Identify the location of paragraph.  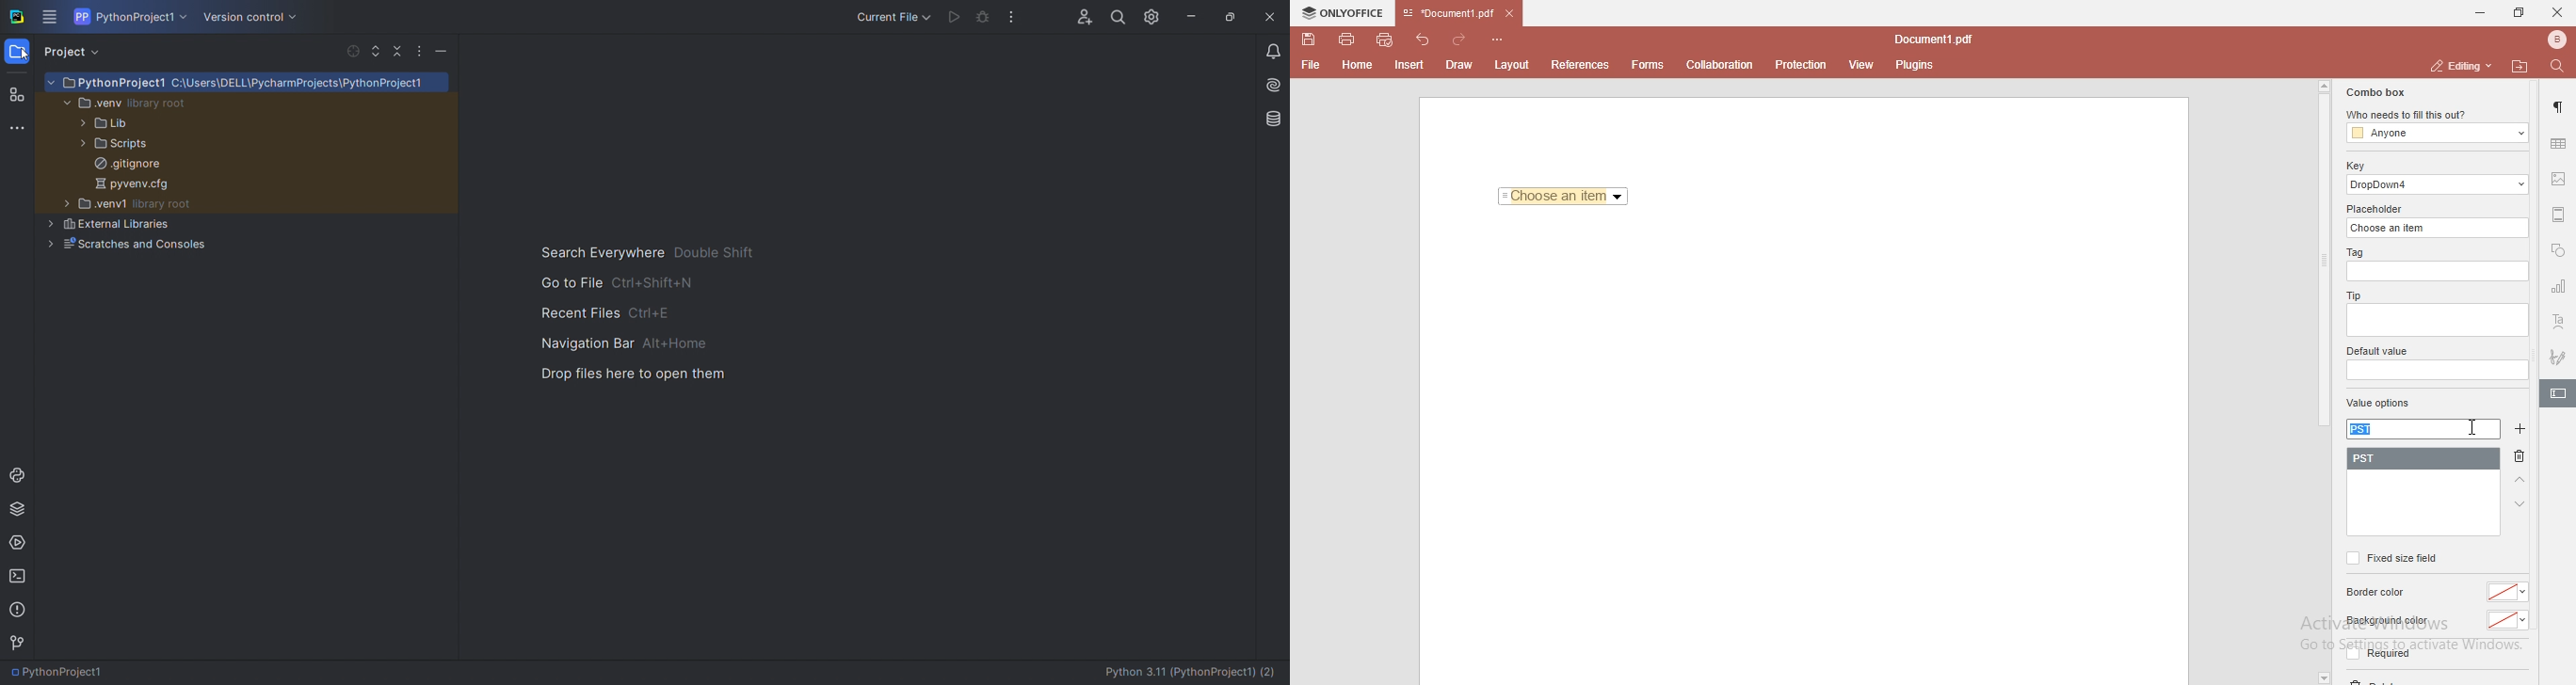
(2560, 107).